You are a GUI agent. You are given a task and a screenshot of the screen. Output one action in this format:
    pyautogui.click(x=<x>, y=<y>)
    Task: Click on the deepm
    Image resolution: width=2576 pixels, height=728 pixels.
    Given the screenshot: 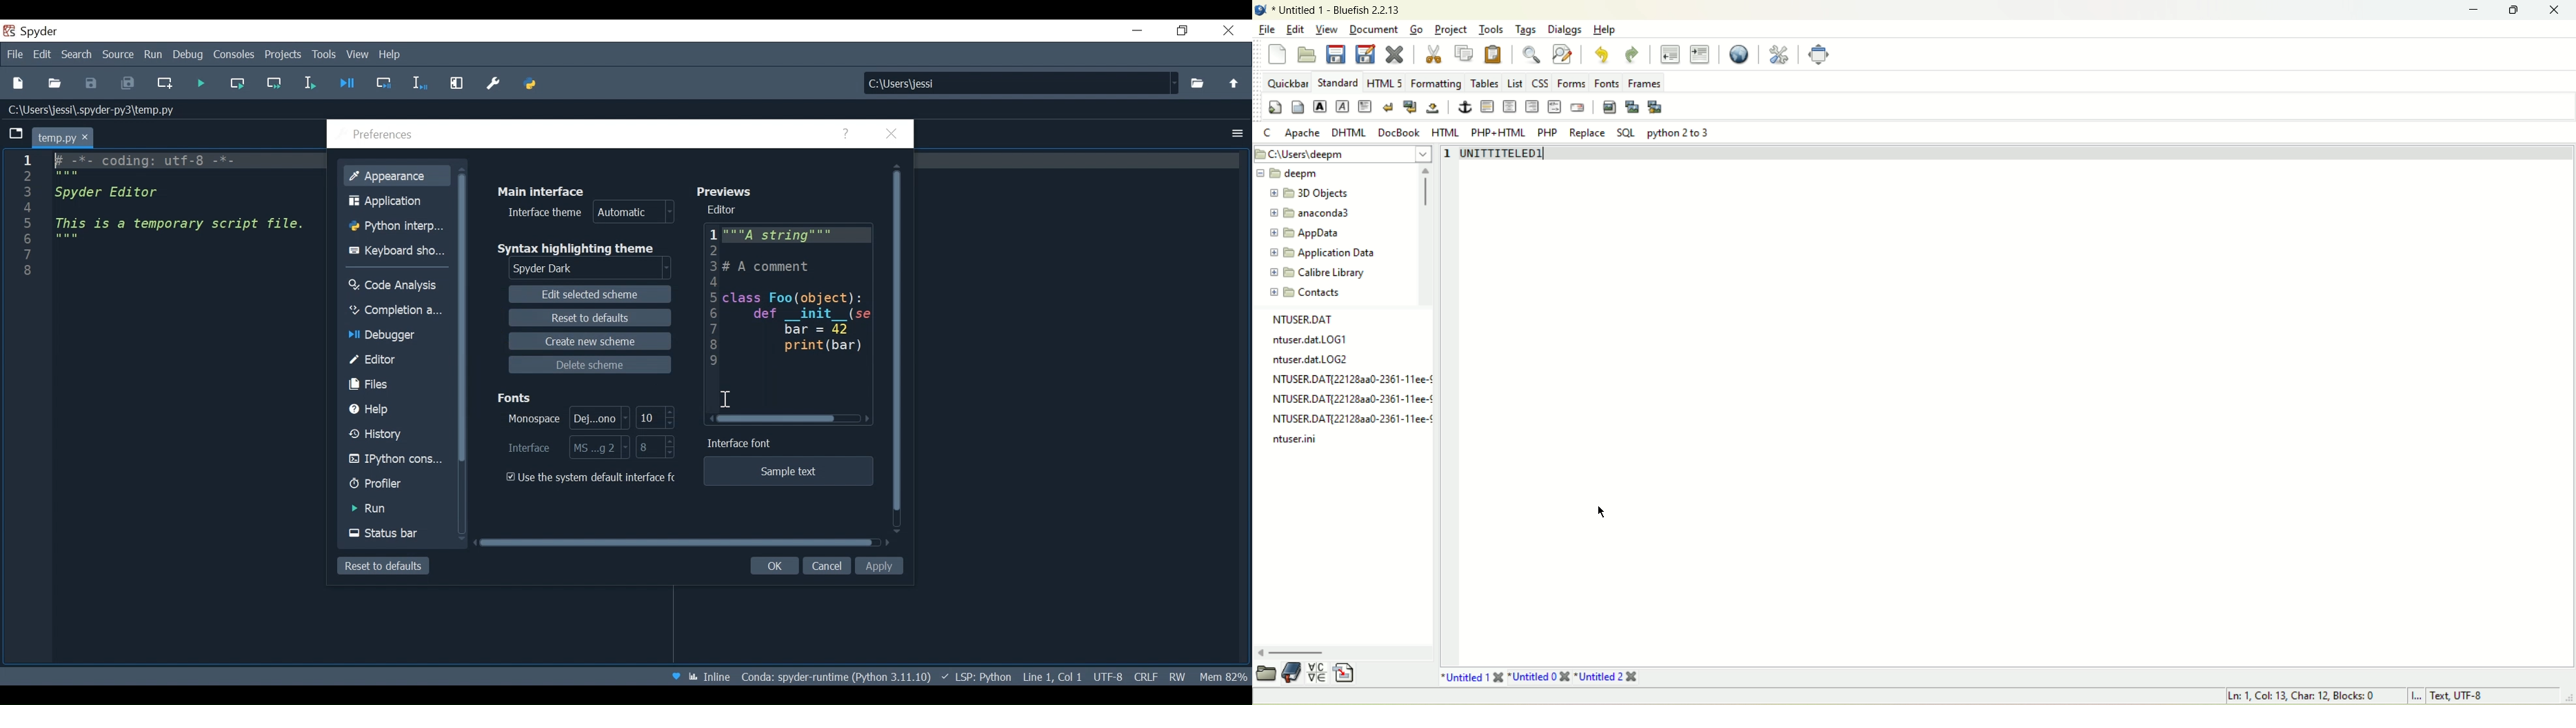 What is the action you would take?
    pyautogui.click(x=1287, y=175)
    